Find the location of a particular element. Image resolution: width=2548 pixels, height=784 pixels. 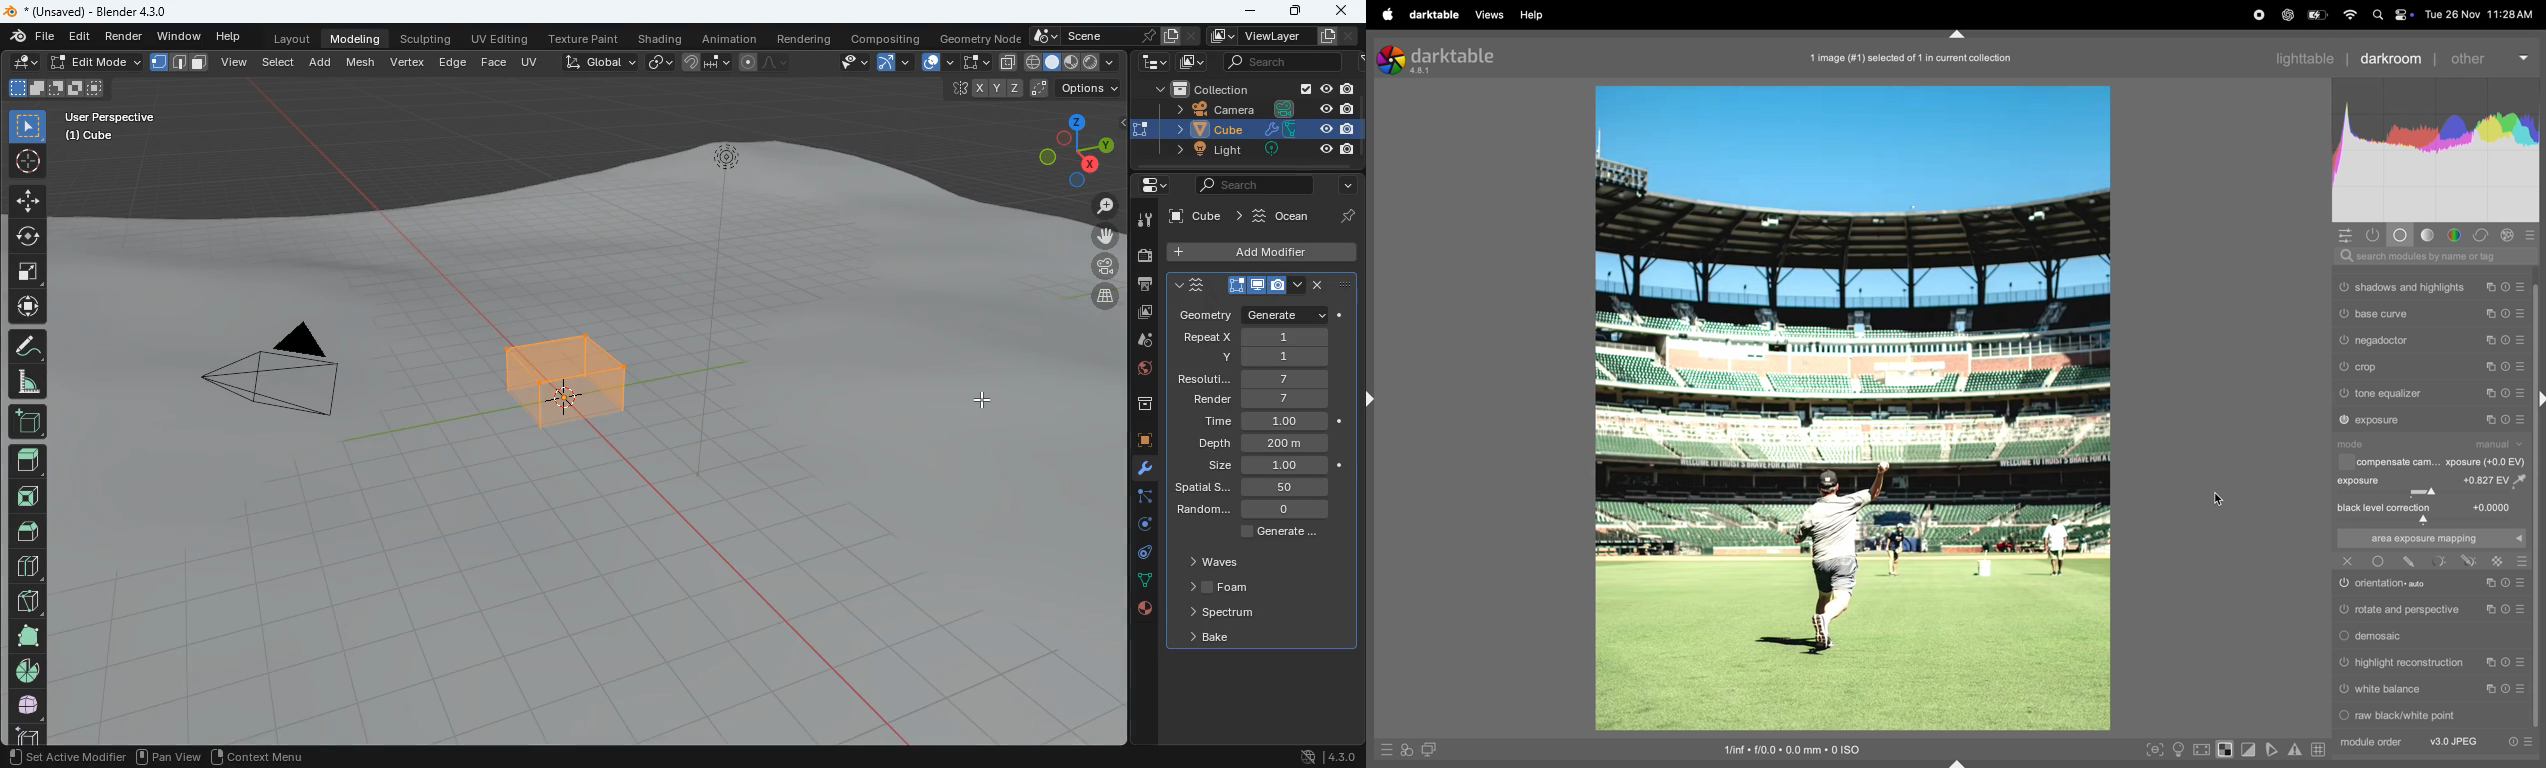

shape is located at coordinates (180, 62).